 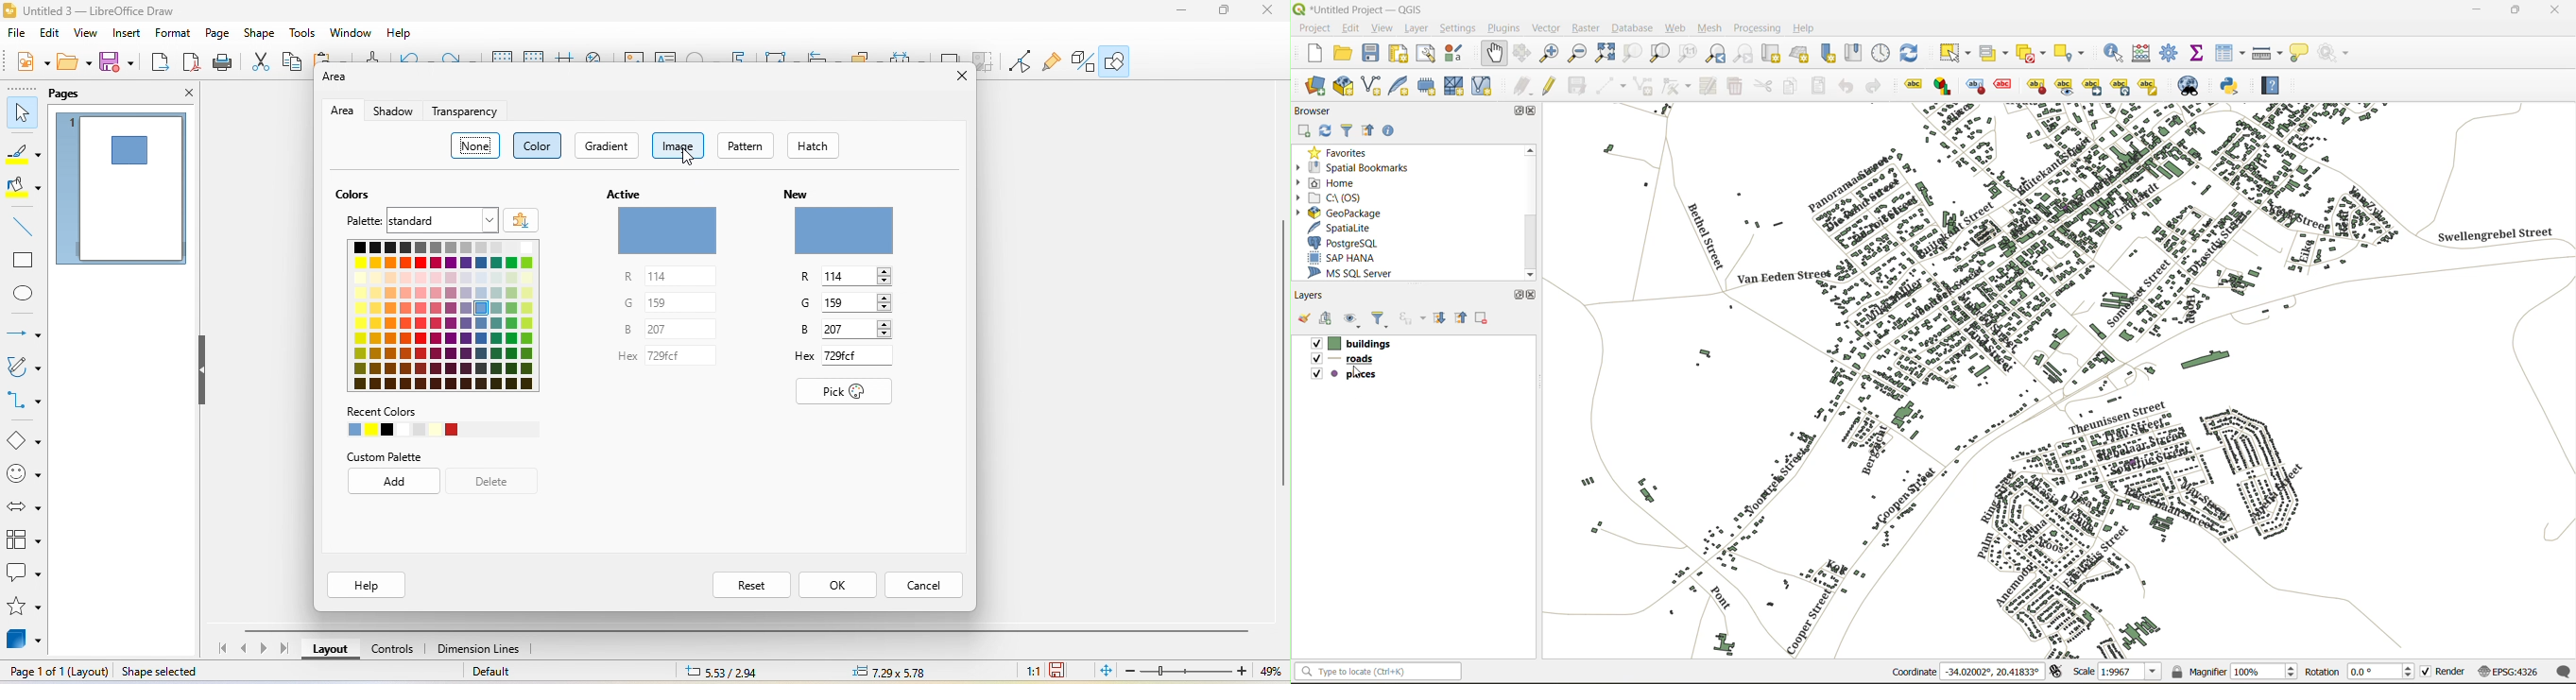 What do you see at coordinates (339, 78) in the screenshot?
I see `area` at bounding box center [339, 78].